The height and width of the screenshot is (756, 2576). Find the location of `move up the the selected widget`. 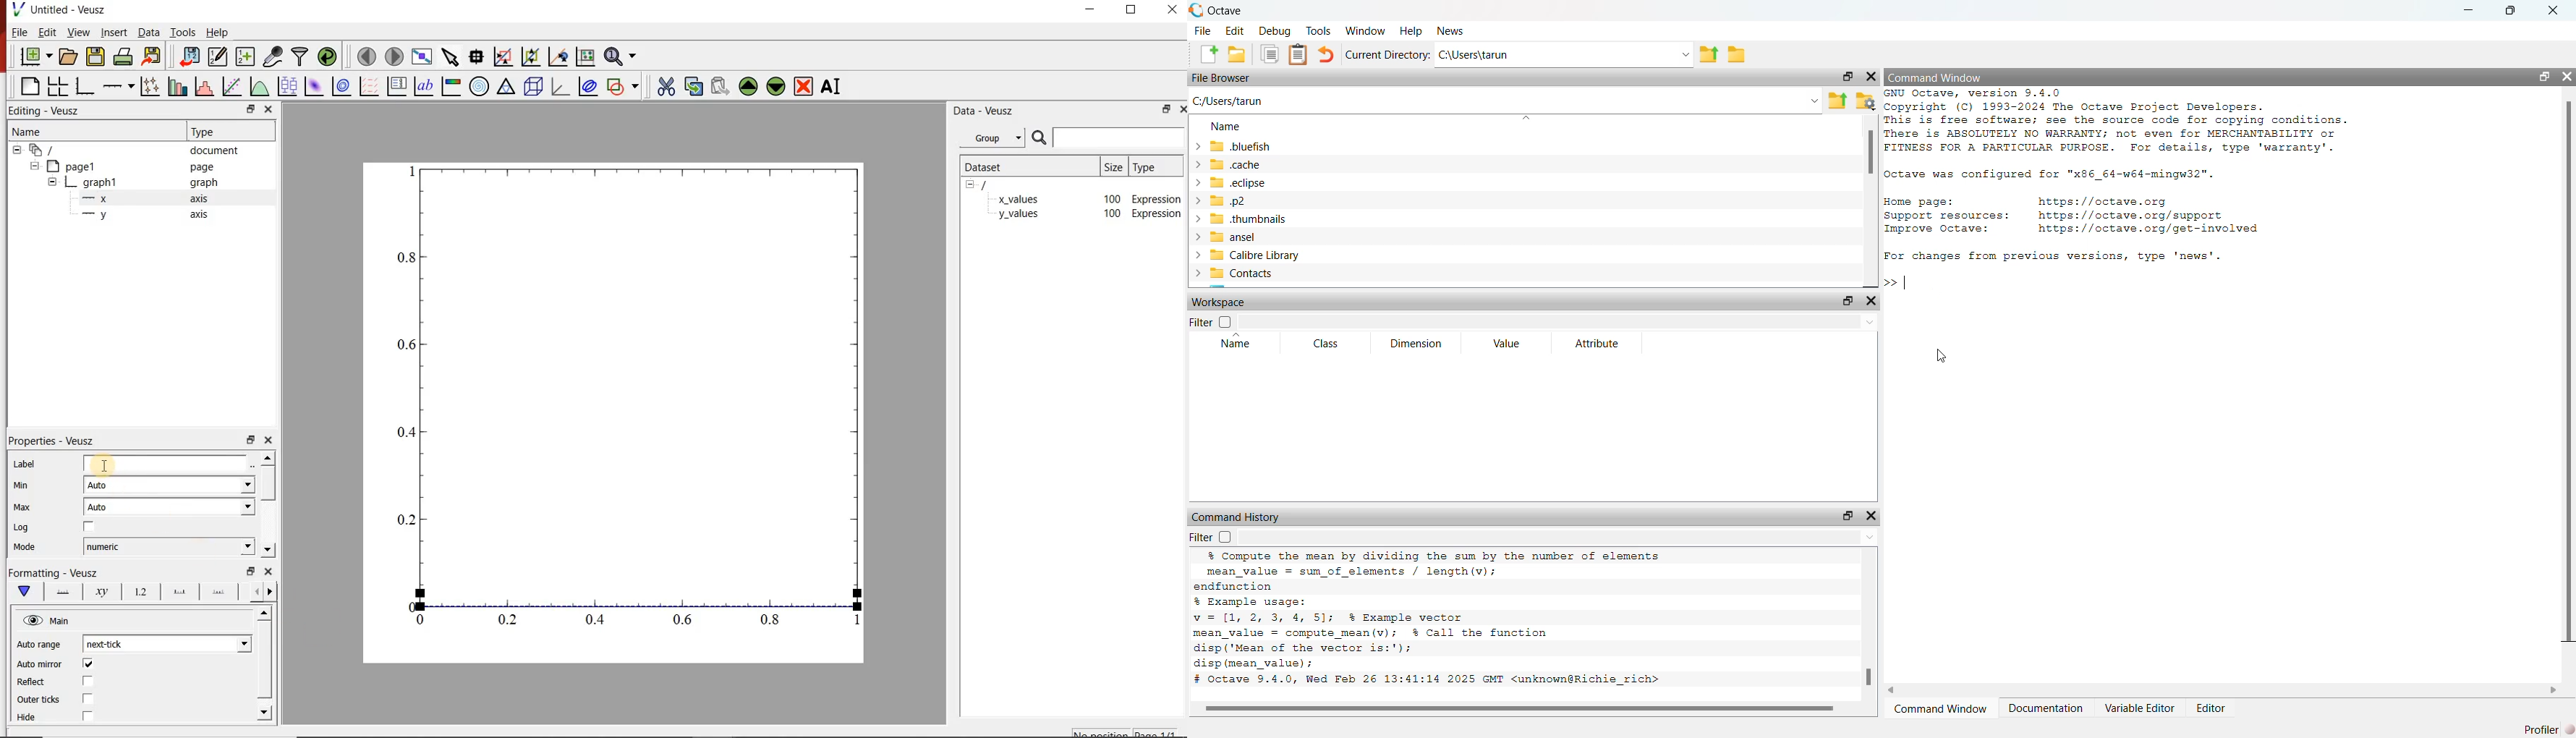

move up the the selected widget is located at coordinates (746, 88).